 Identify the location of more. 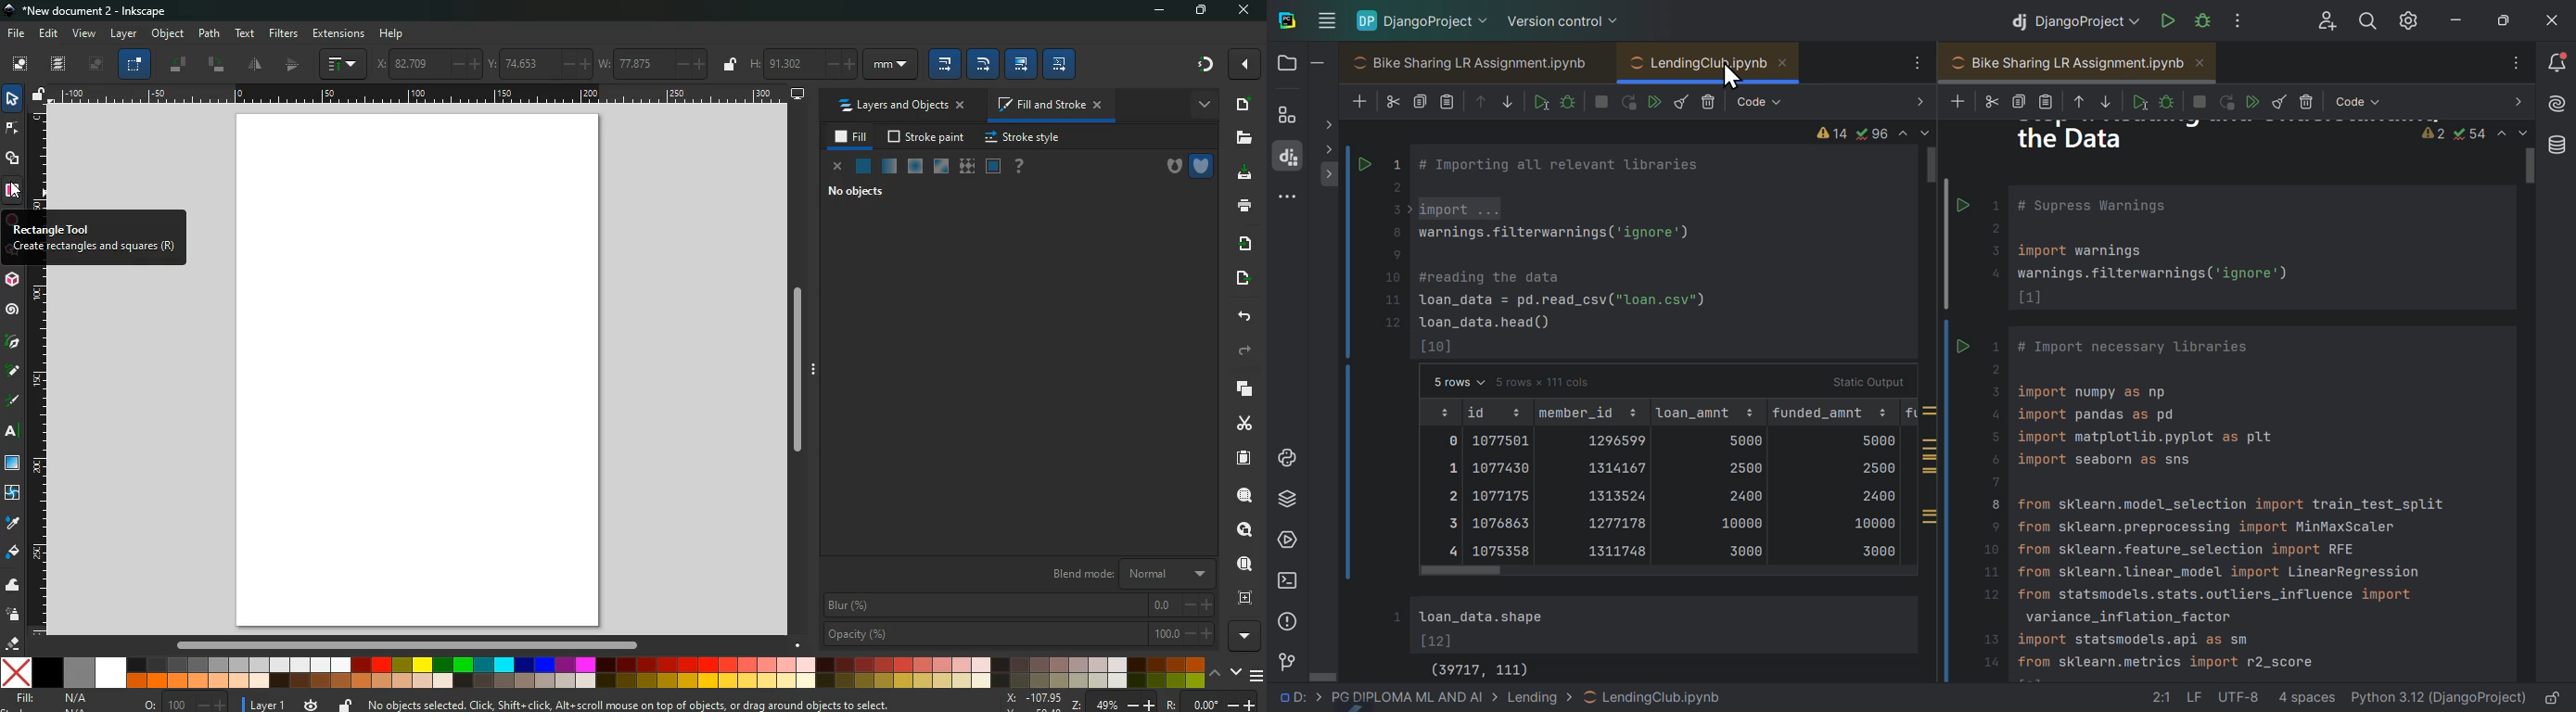
(1243, 636).